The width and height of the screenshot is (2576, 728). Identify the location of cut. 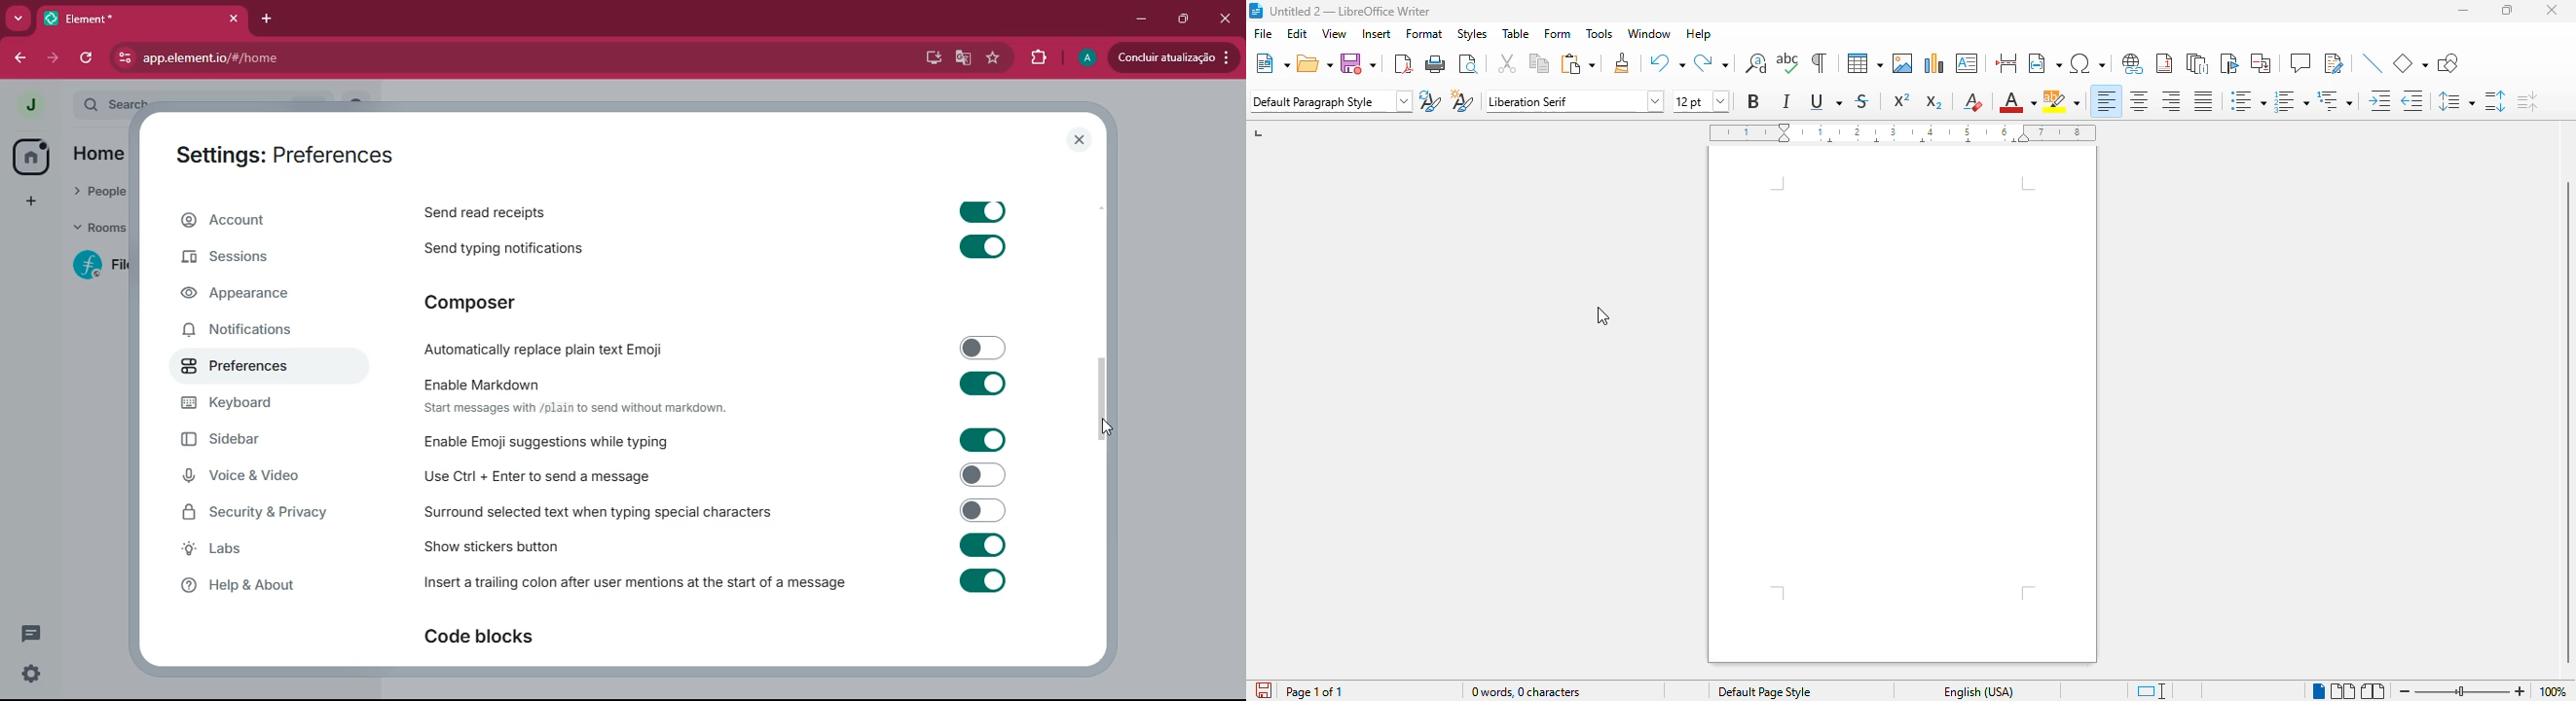
(1506, 63).